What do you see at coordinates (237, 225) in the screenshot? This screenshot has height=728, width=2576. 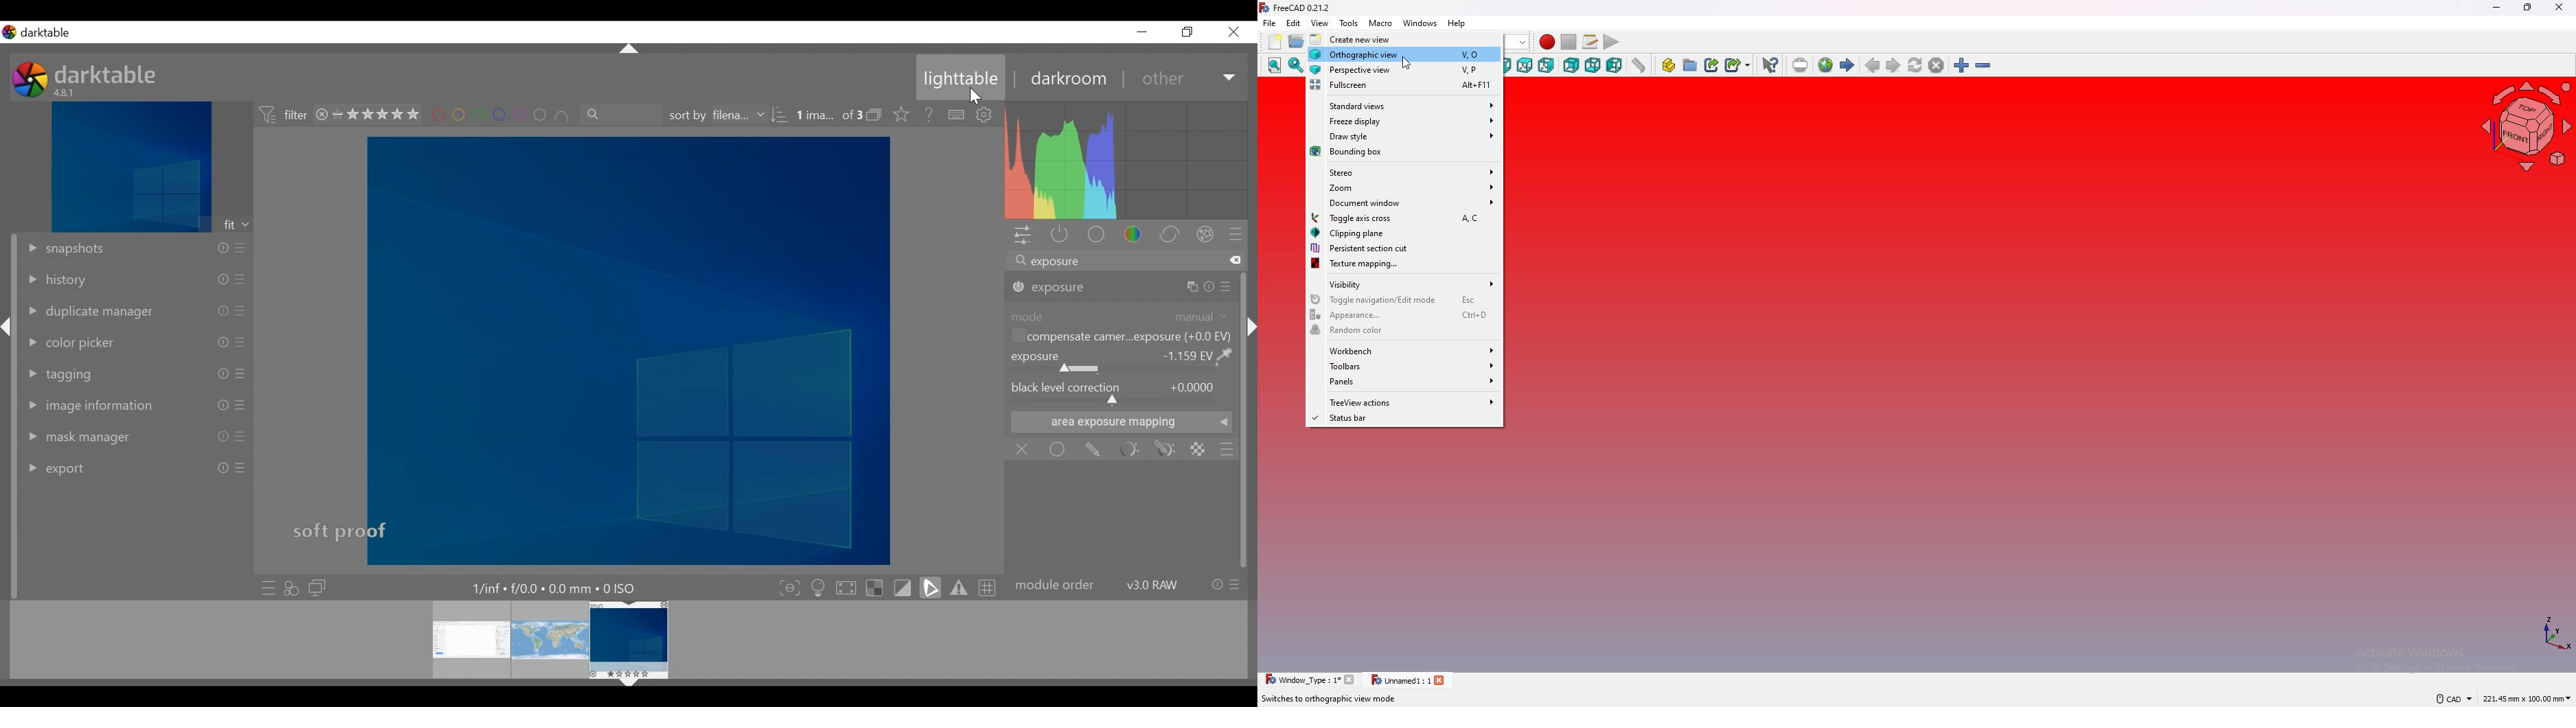 I see `fit` at bounding box center [237, 225].